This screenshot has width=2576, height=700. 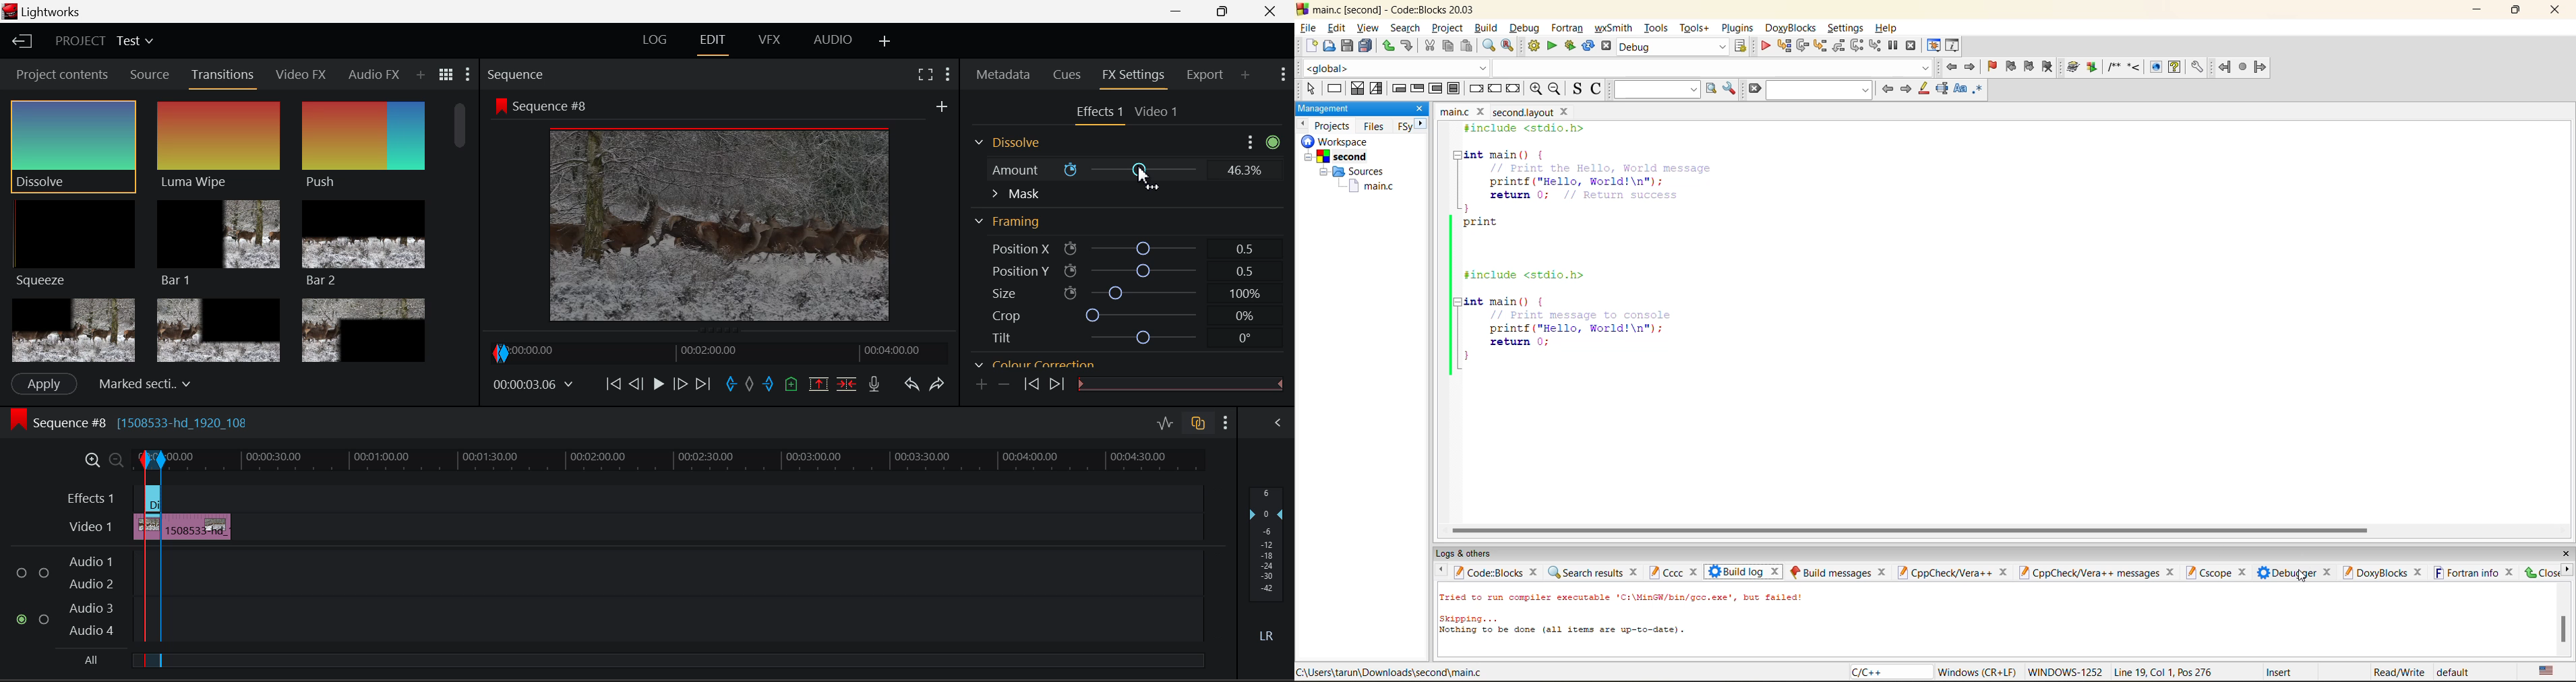 I want to click on Audio Input Checkbox, so click(x=44, y=568).